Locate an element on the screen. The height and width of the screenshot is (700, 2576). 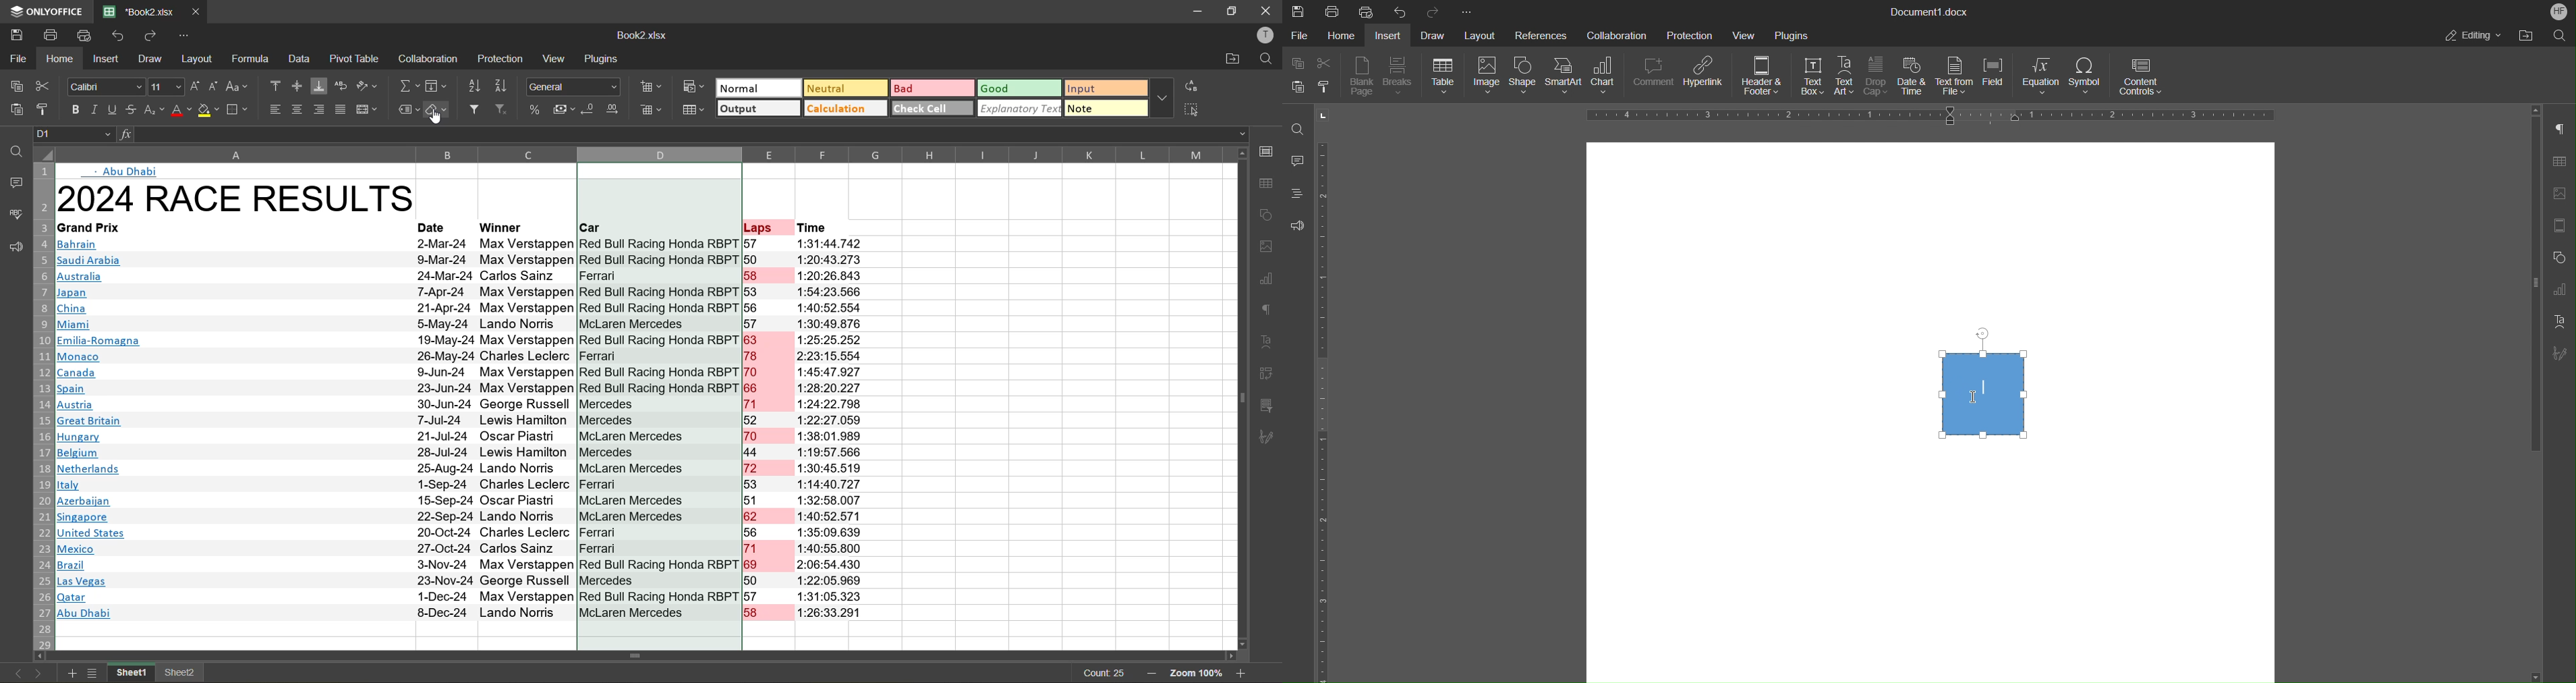
sheet list is located at coordinates (94, 674).